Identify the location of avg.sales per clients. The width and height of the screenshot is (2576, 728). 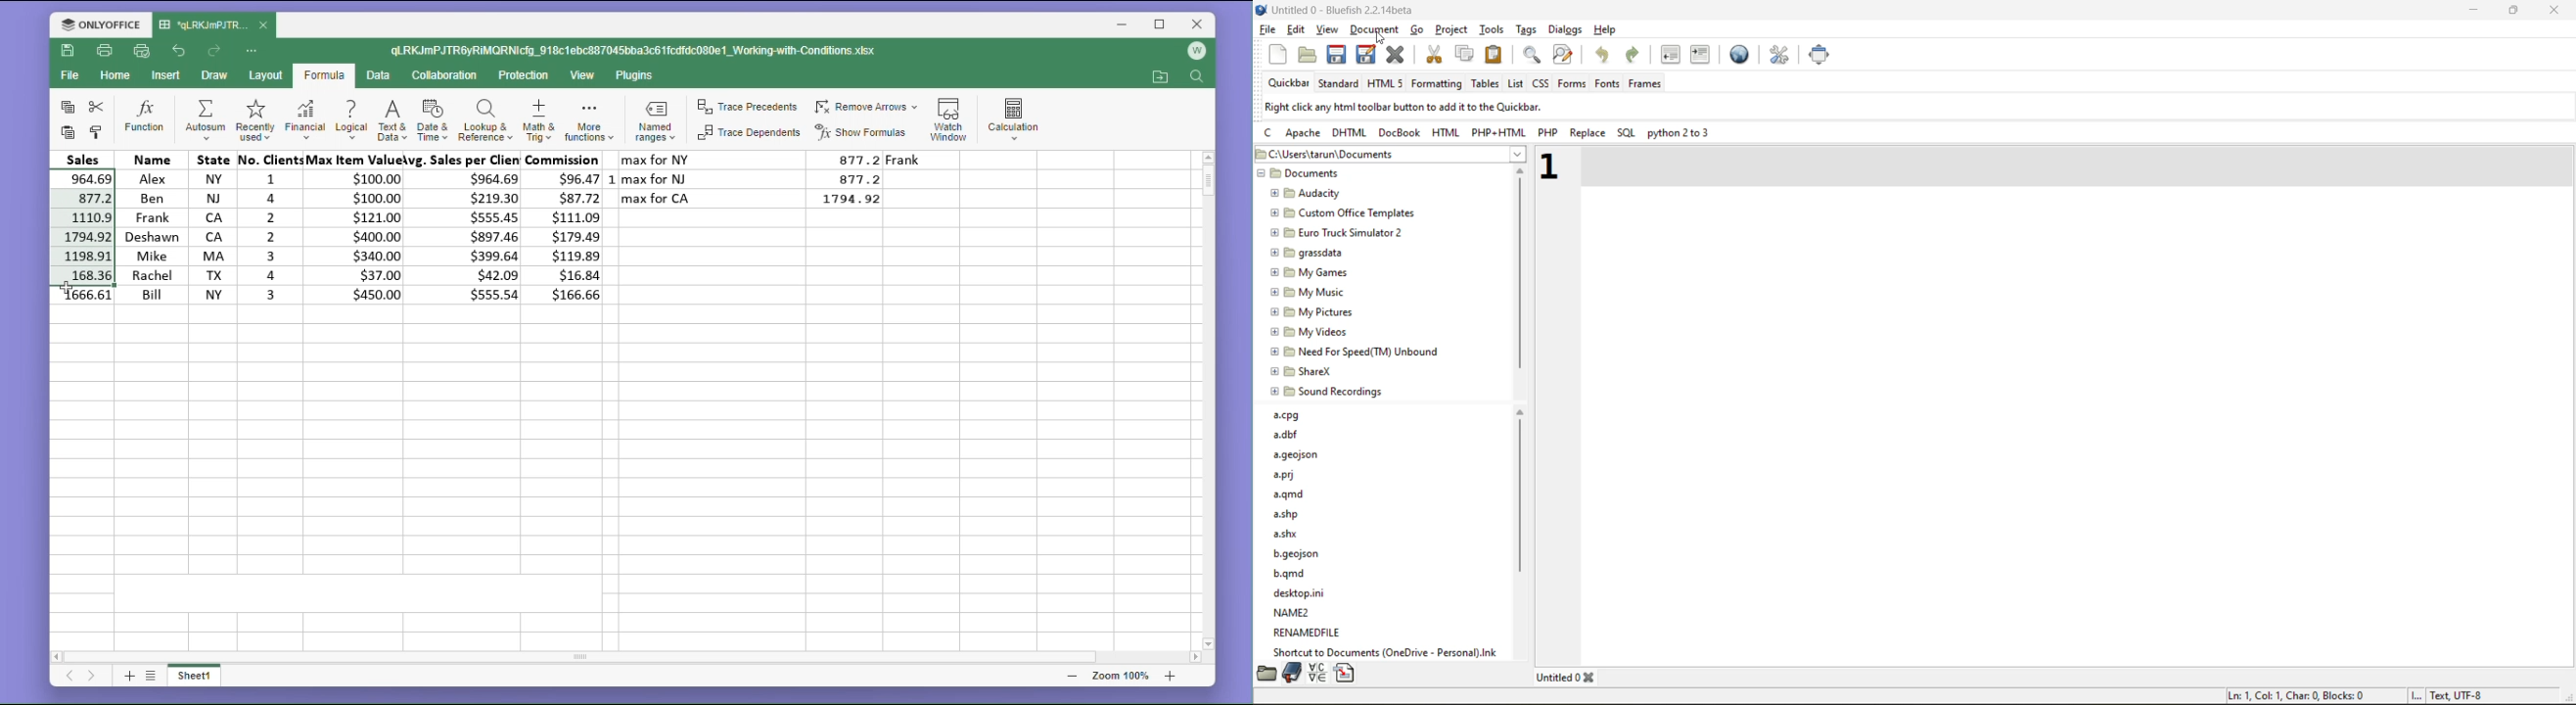
(467, 230).